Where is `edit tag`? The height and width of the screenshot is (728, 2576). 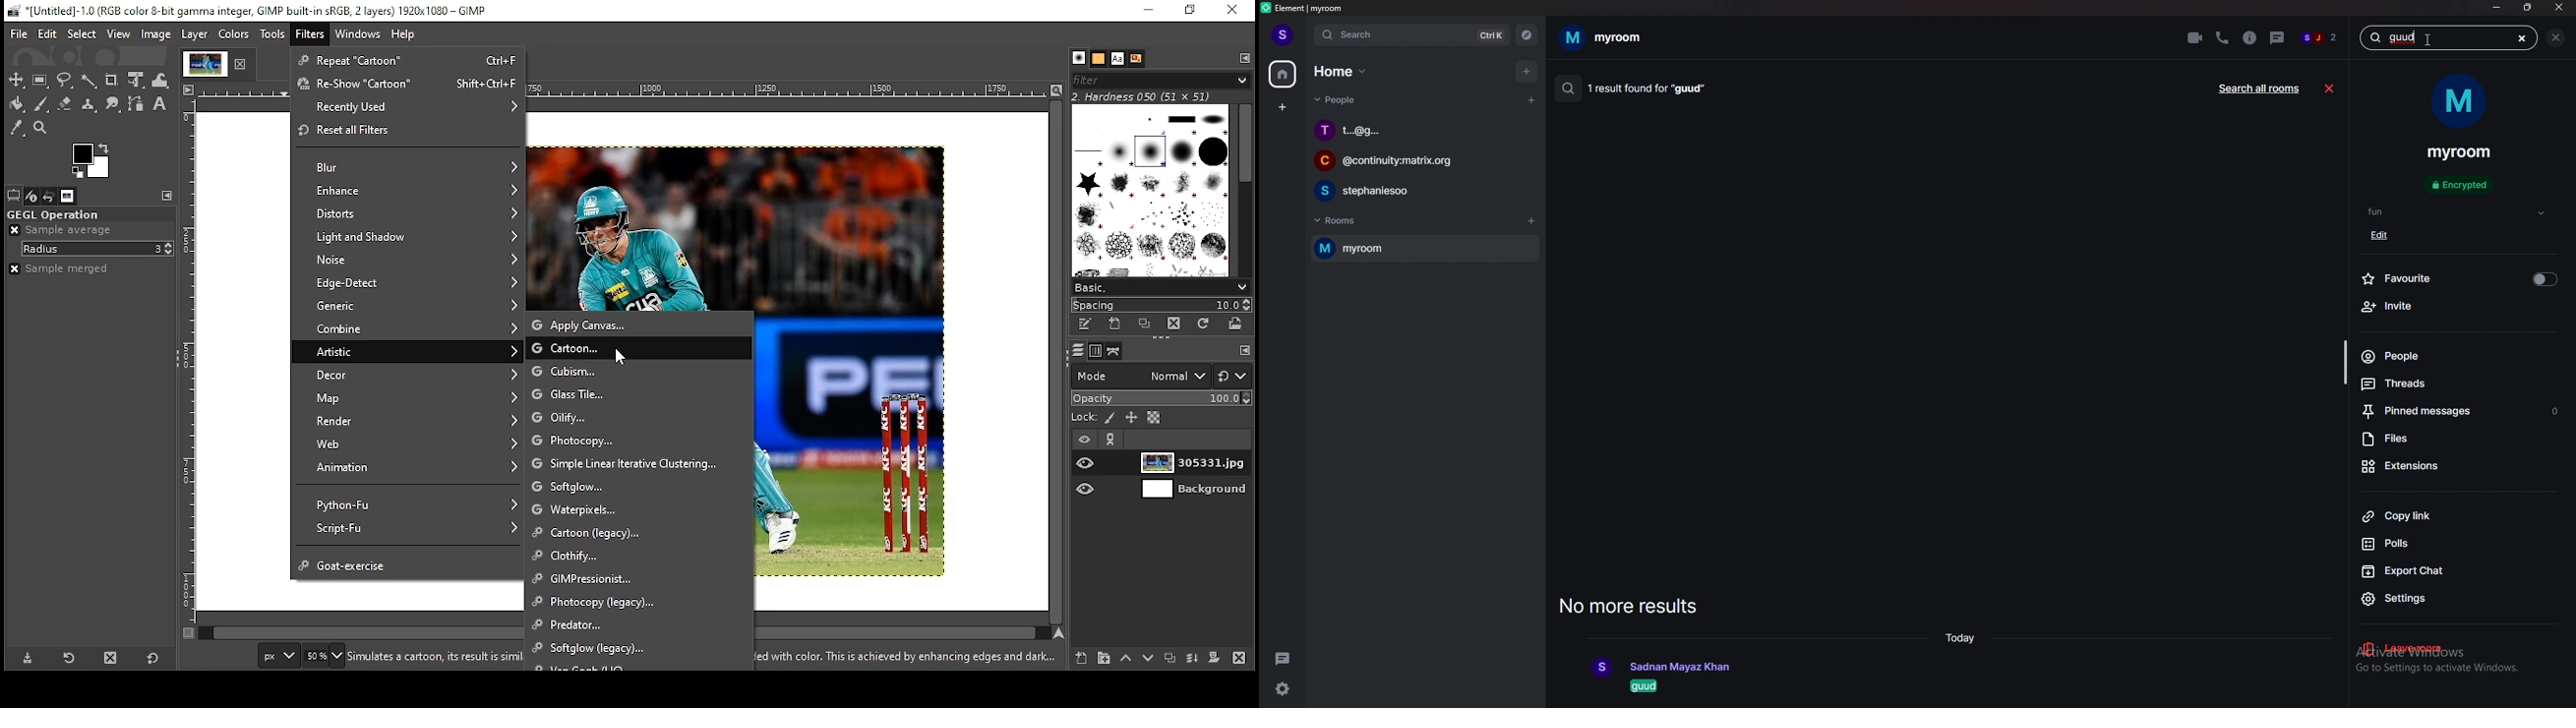
edit tag is located at coordinates (2397, 235).